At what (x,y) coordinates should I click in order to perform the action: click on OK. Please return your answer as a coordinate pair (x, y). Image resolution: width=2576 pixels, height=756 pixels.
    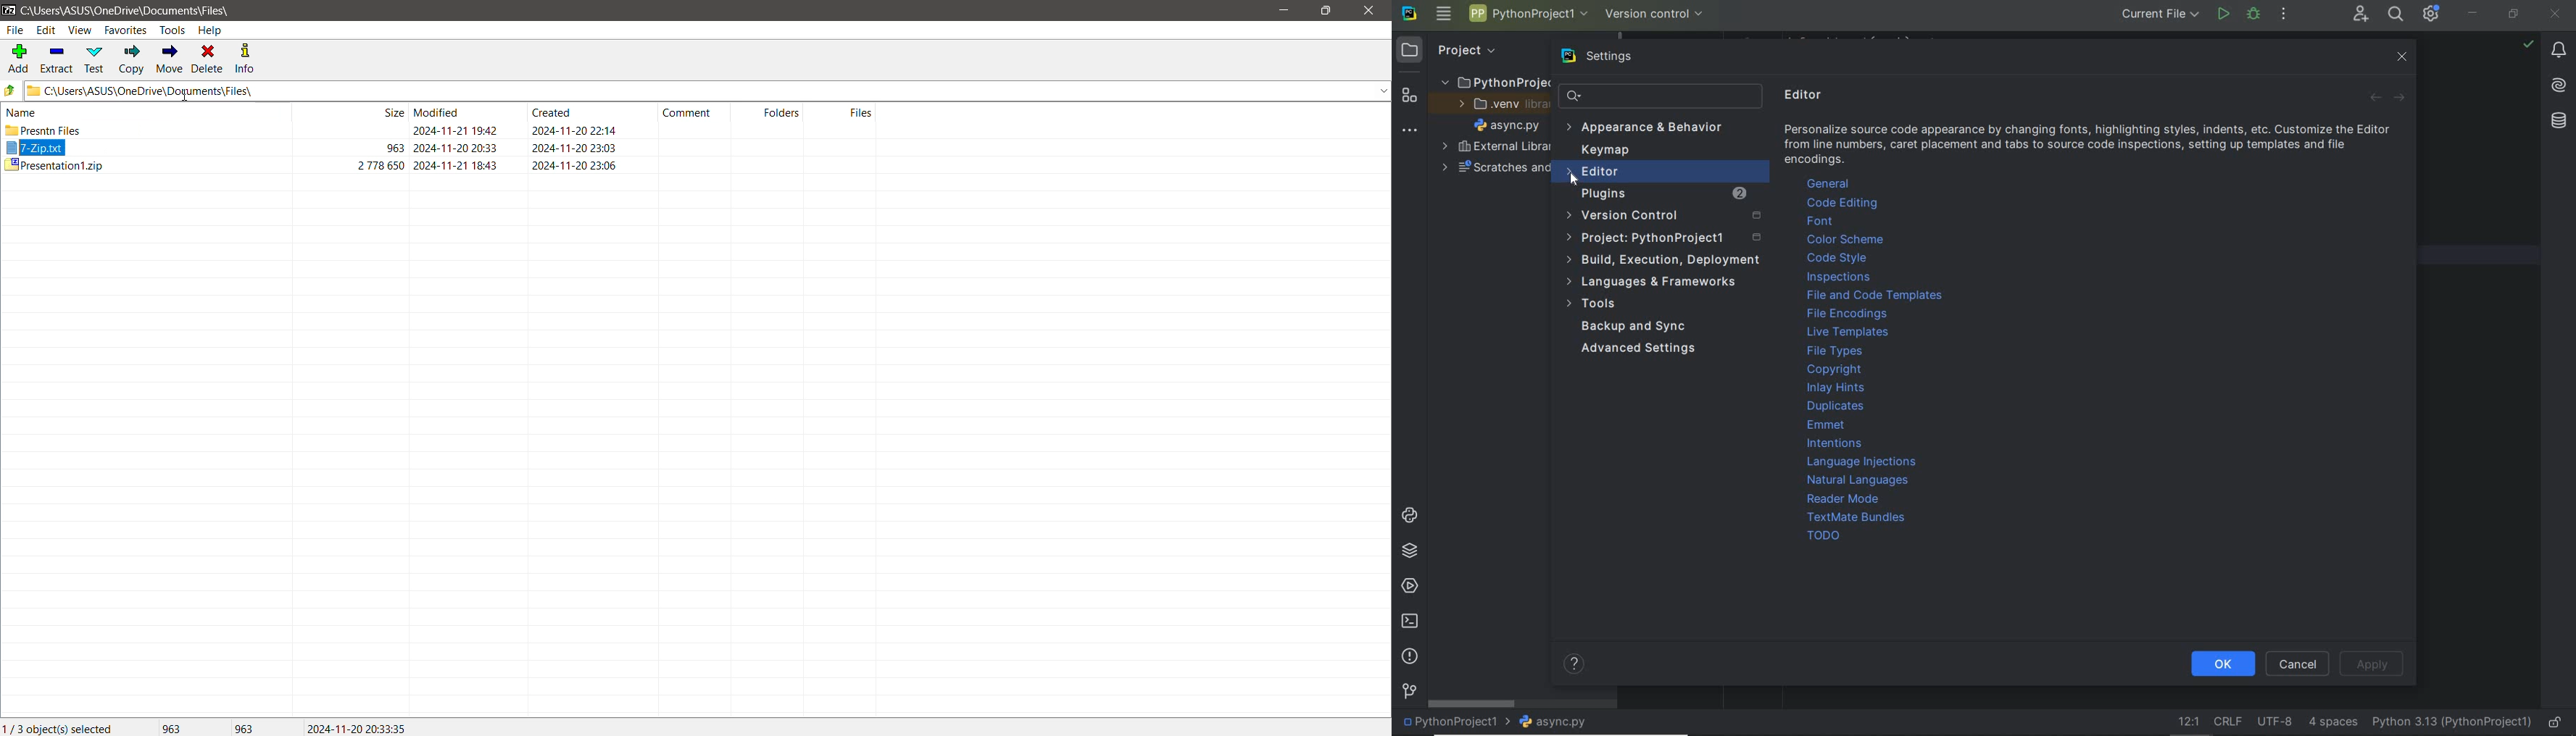
    Looking at the image, I should click on (2223, 663).